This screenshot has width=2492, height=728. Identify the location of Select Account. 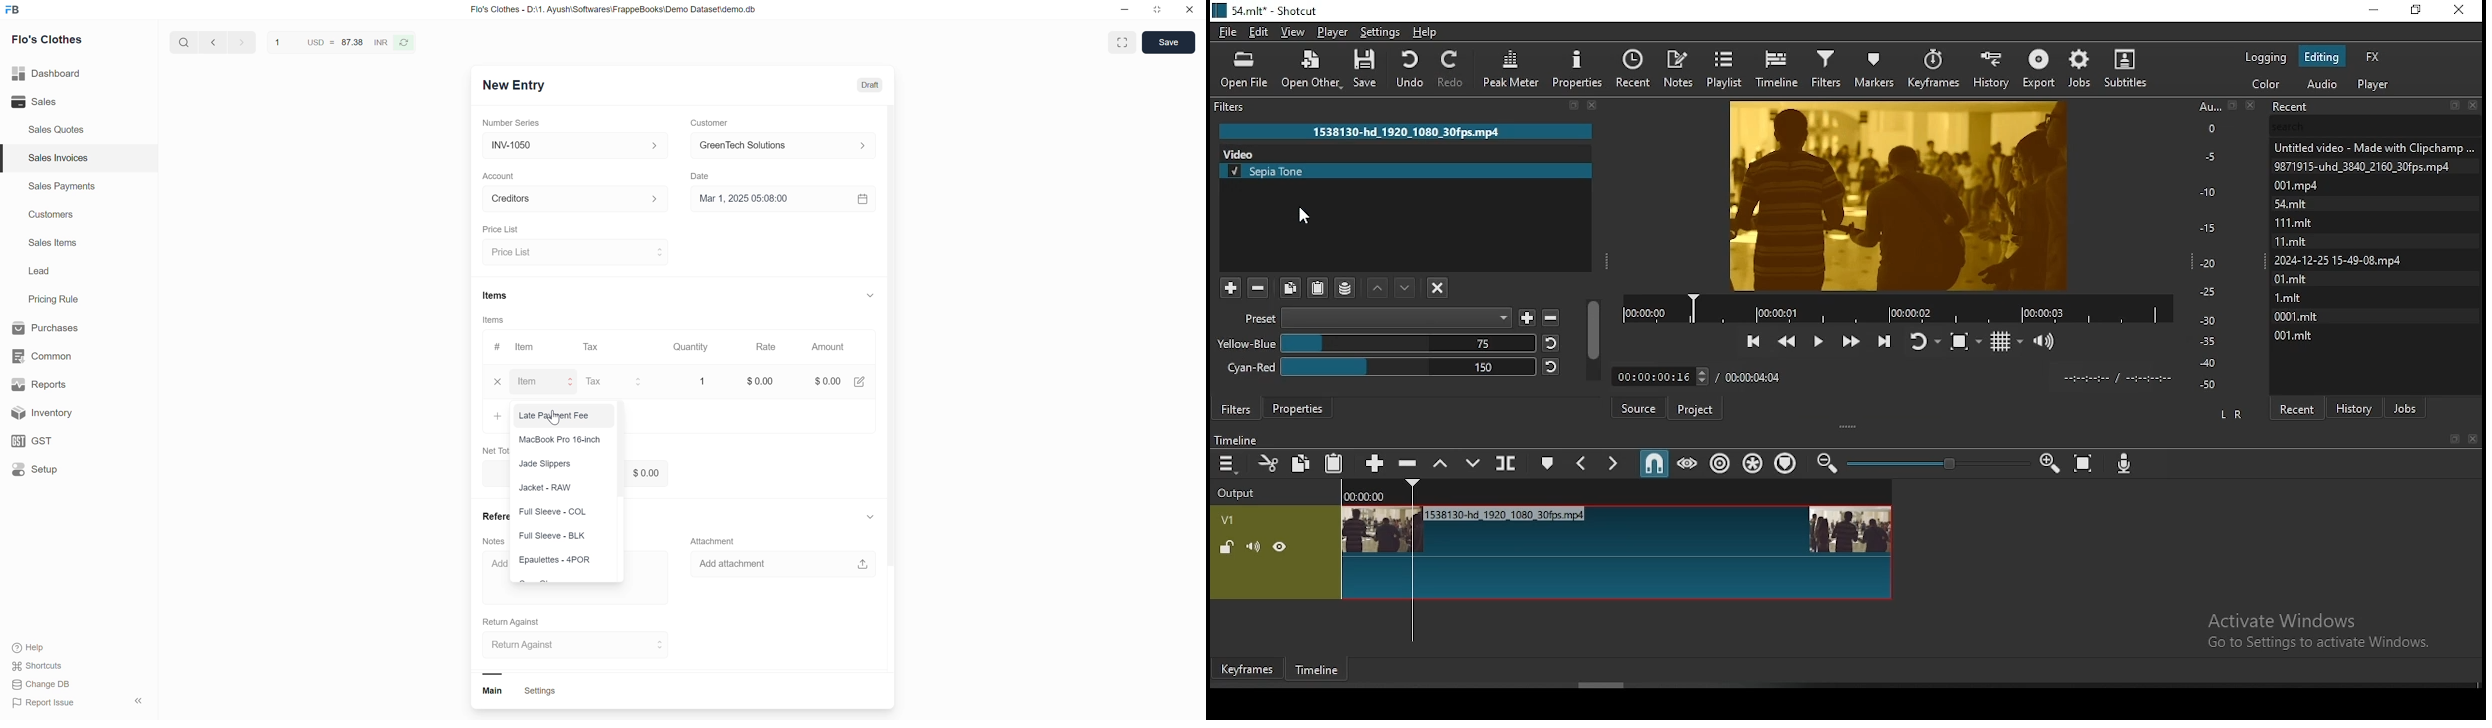
(571, 202).